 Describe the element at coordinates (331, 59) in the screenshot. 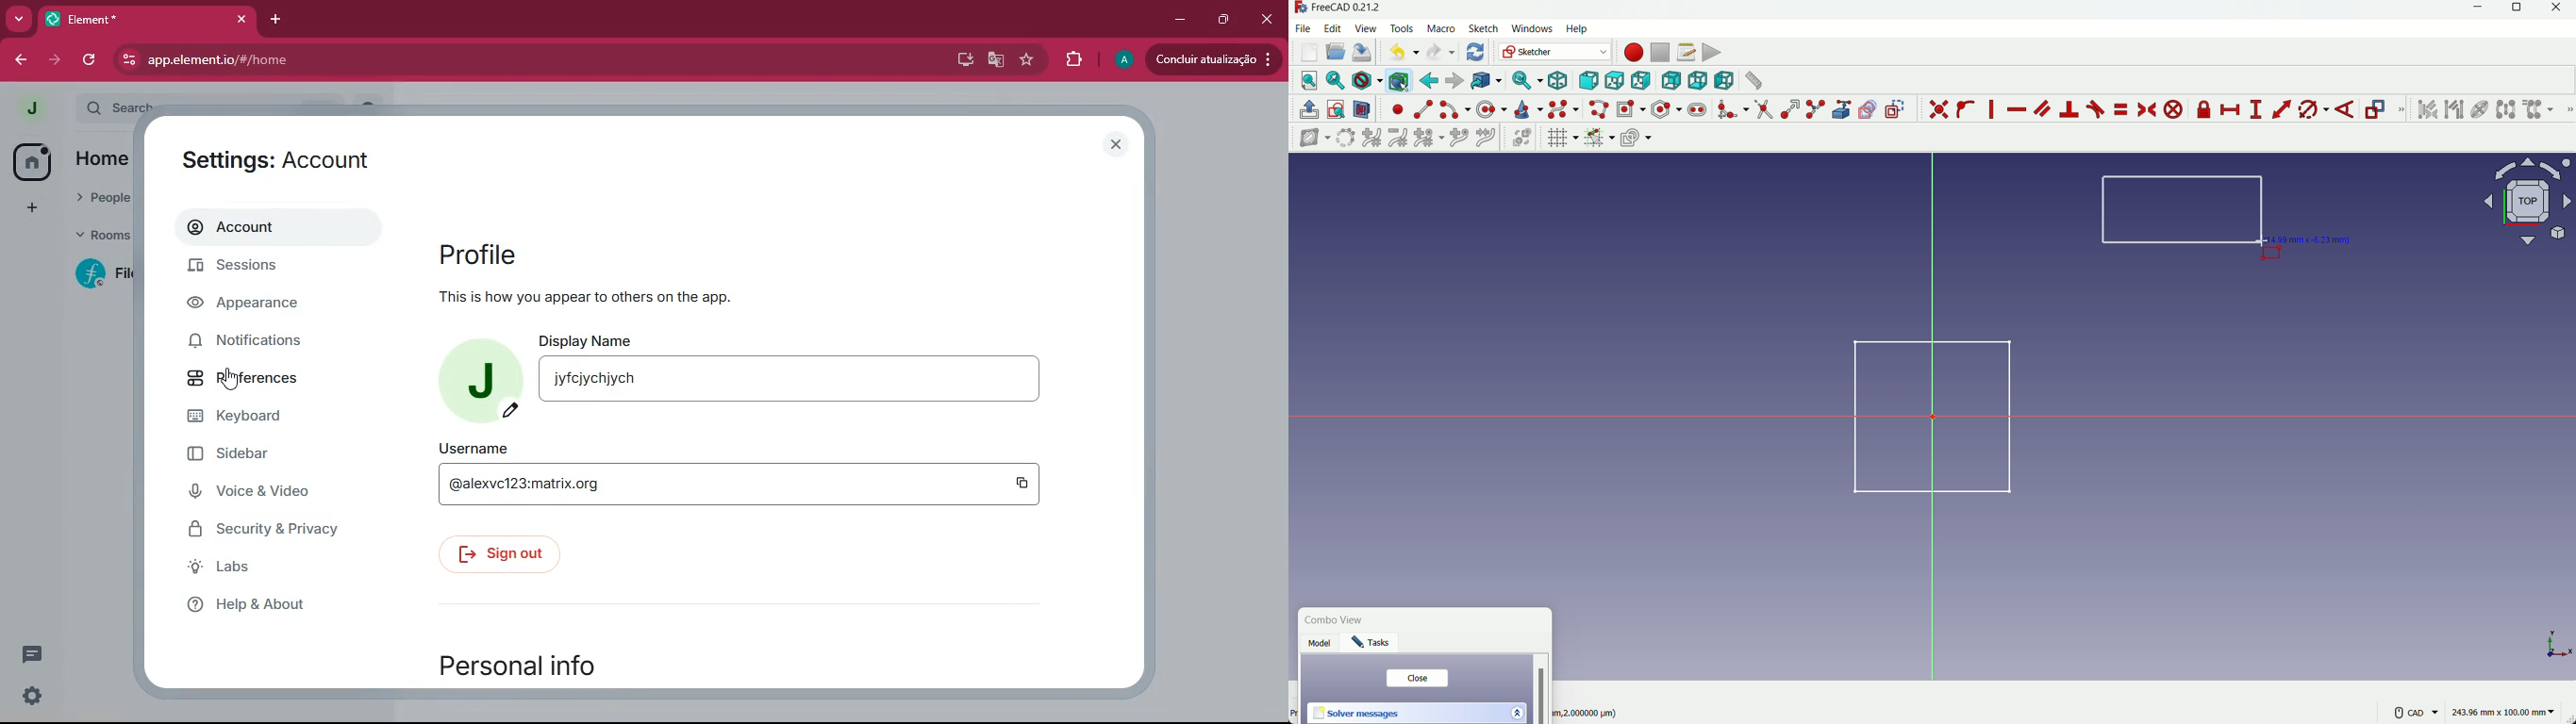

I see `app.element.io/#/home` at that location.